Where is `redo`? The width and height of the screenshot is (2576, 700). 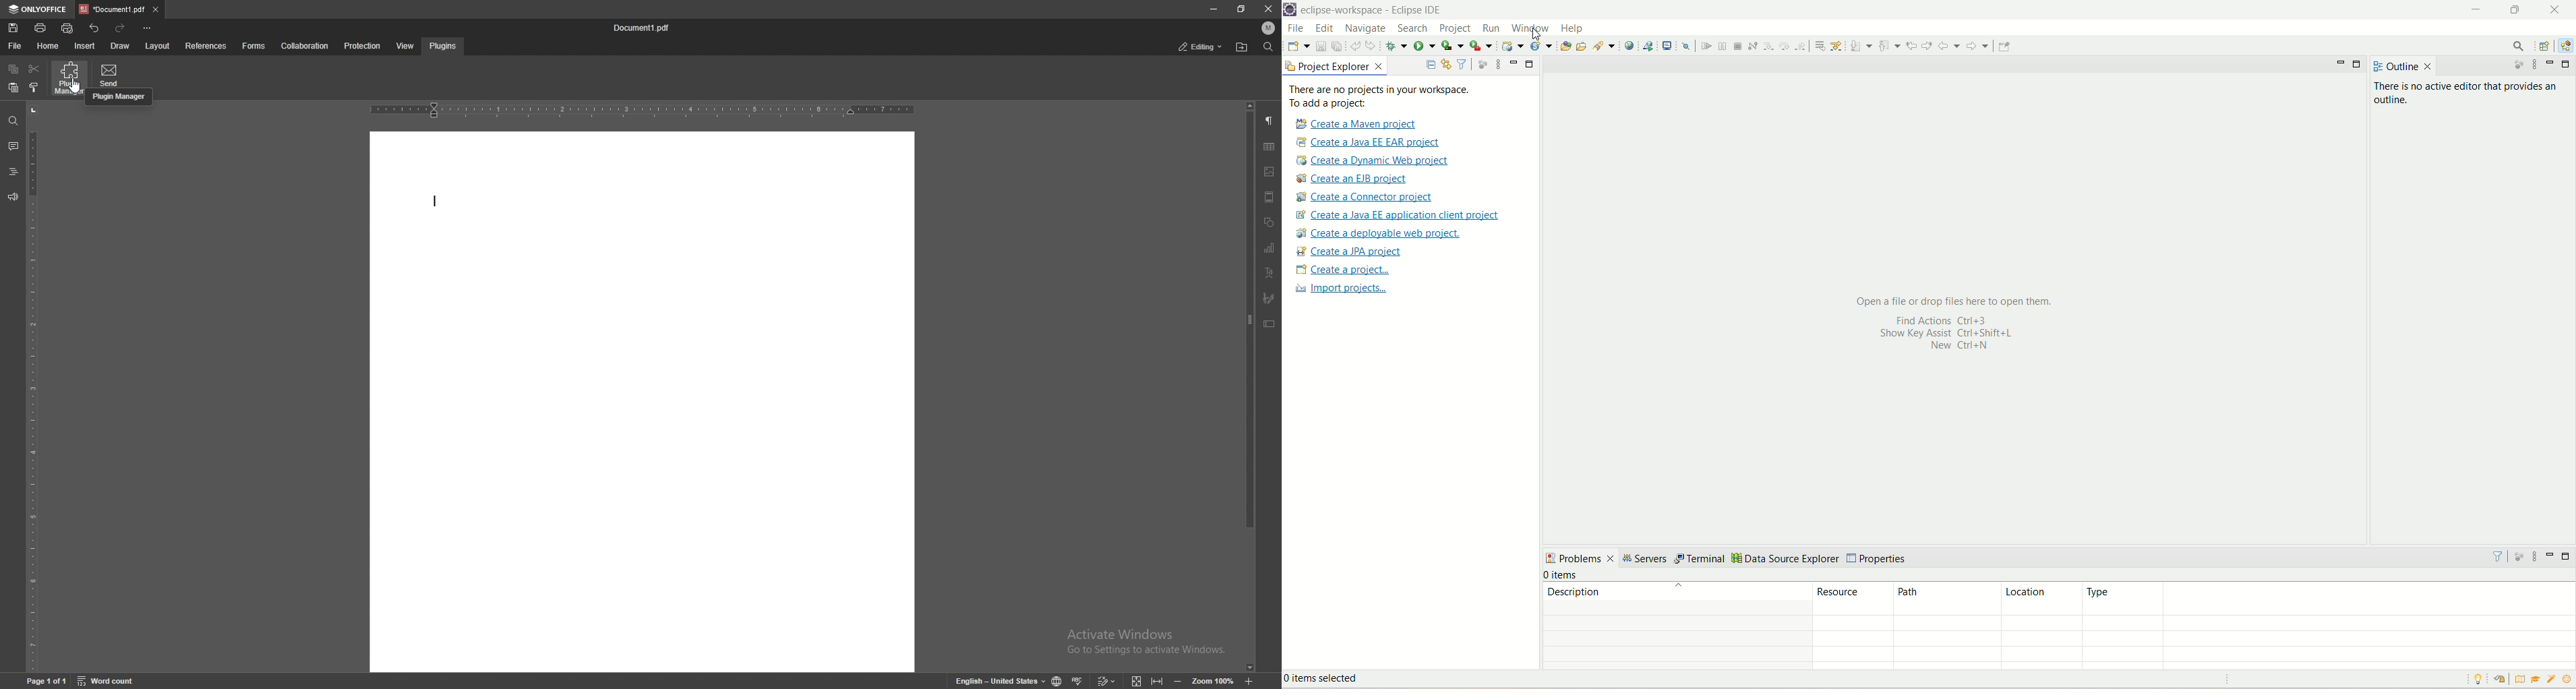
redo is located at coordinates (121, 29).